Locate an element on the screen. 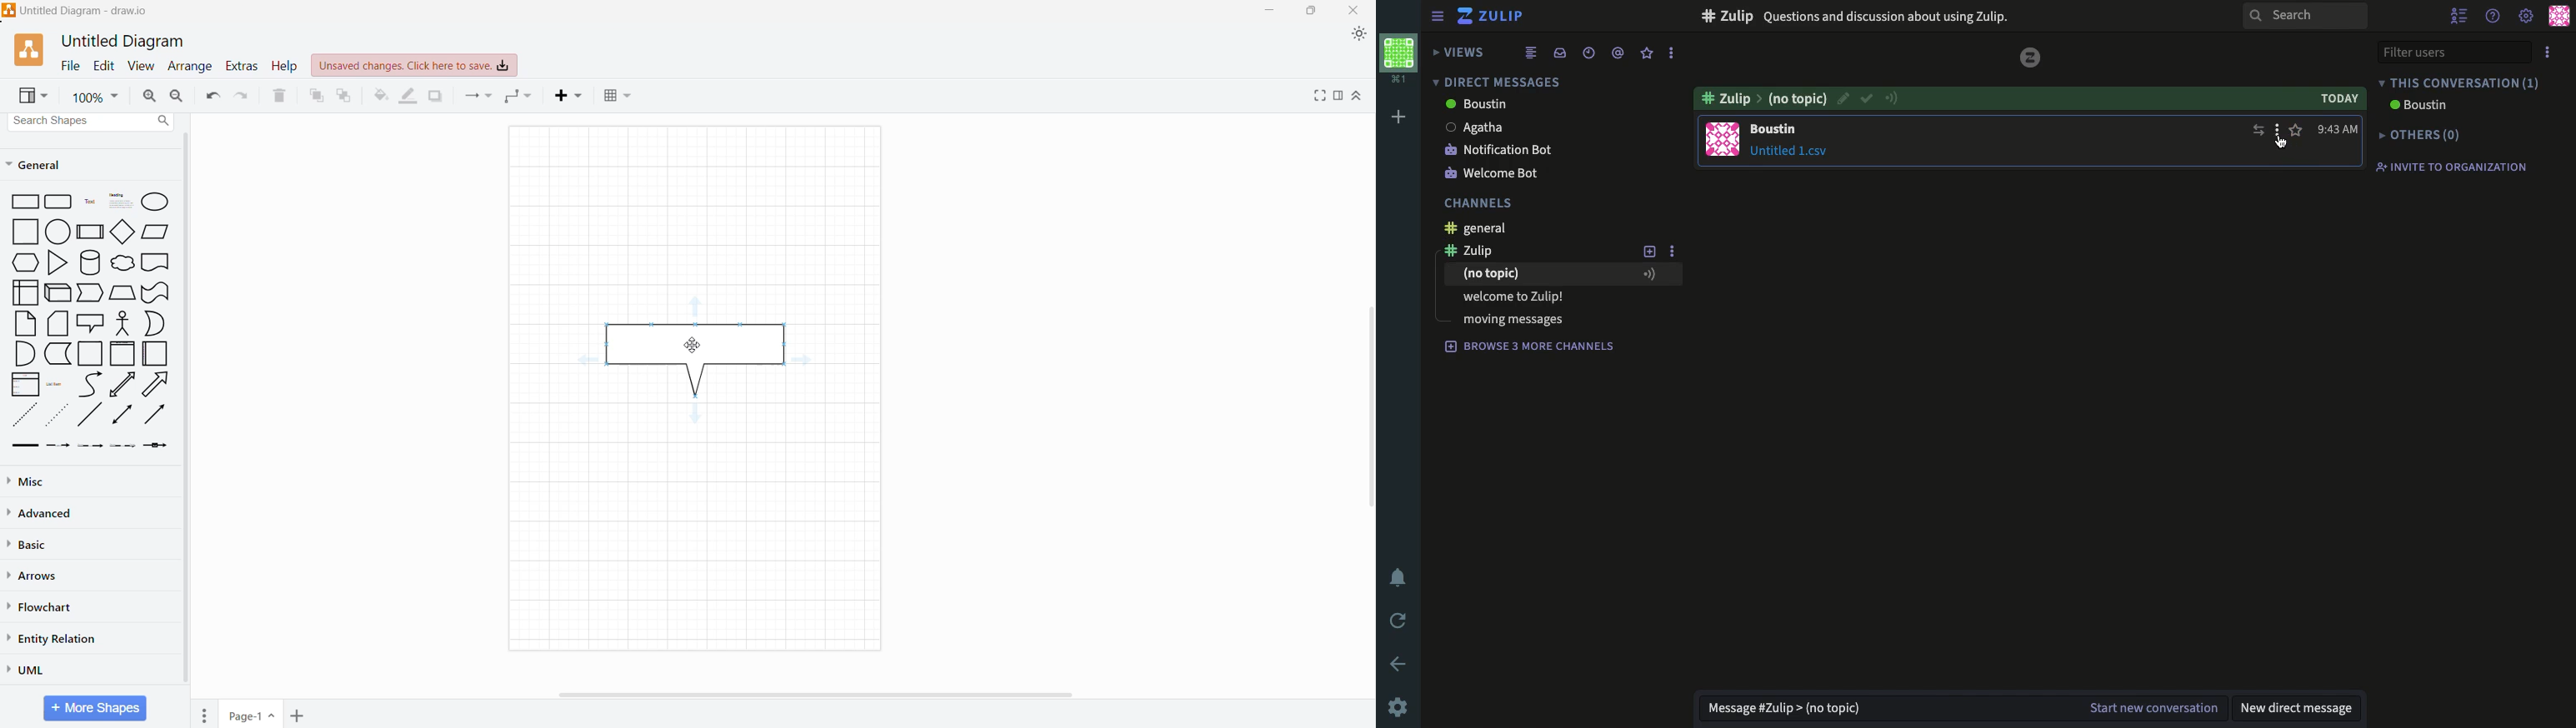 This screenshot has height=728, width=2576. Quarter Circle  is located at coordinates (24, 353).